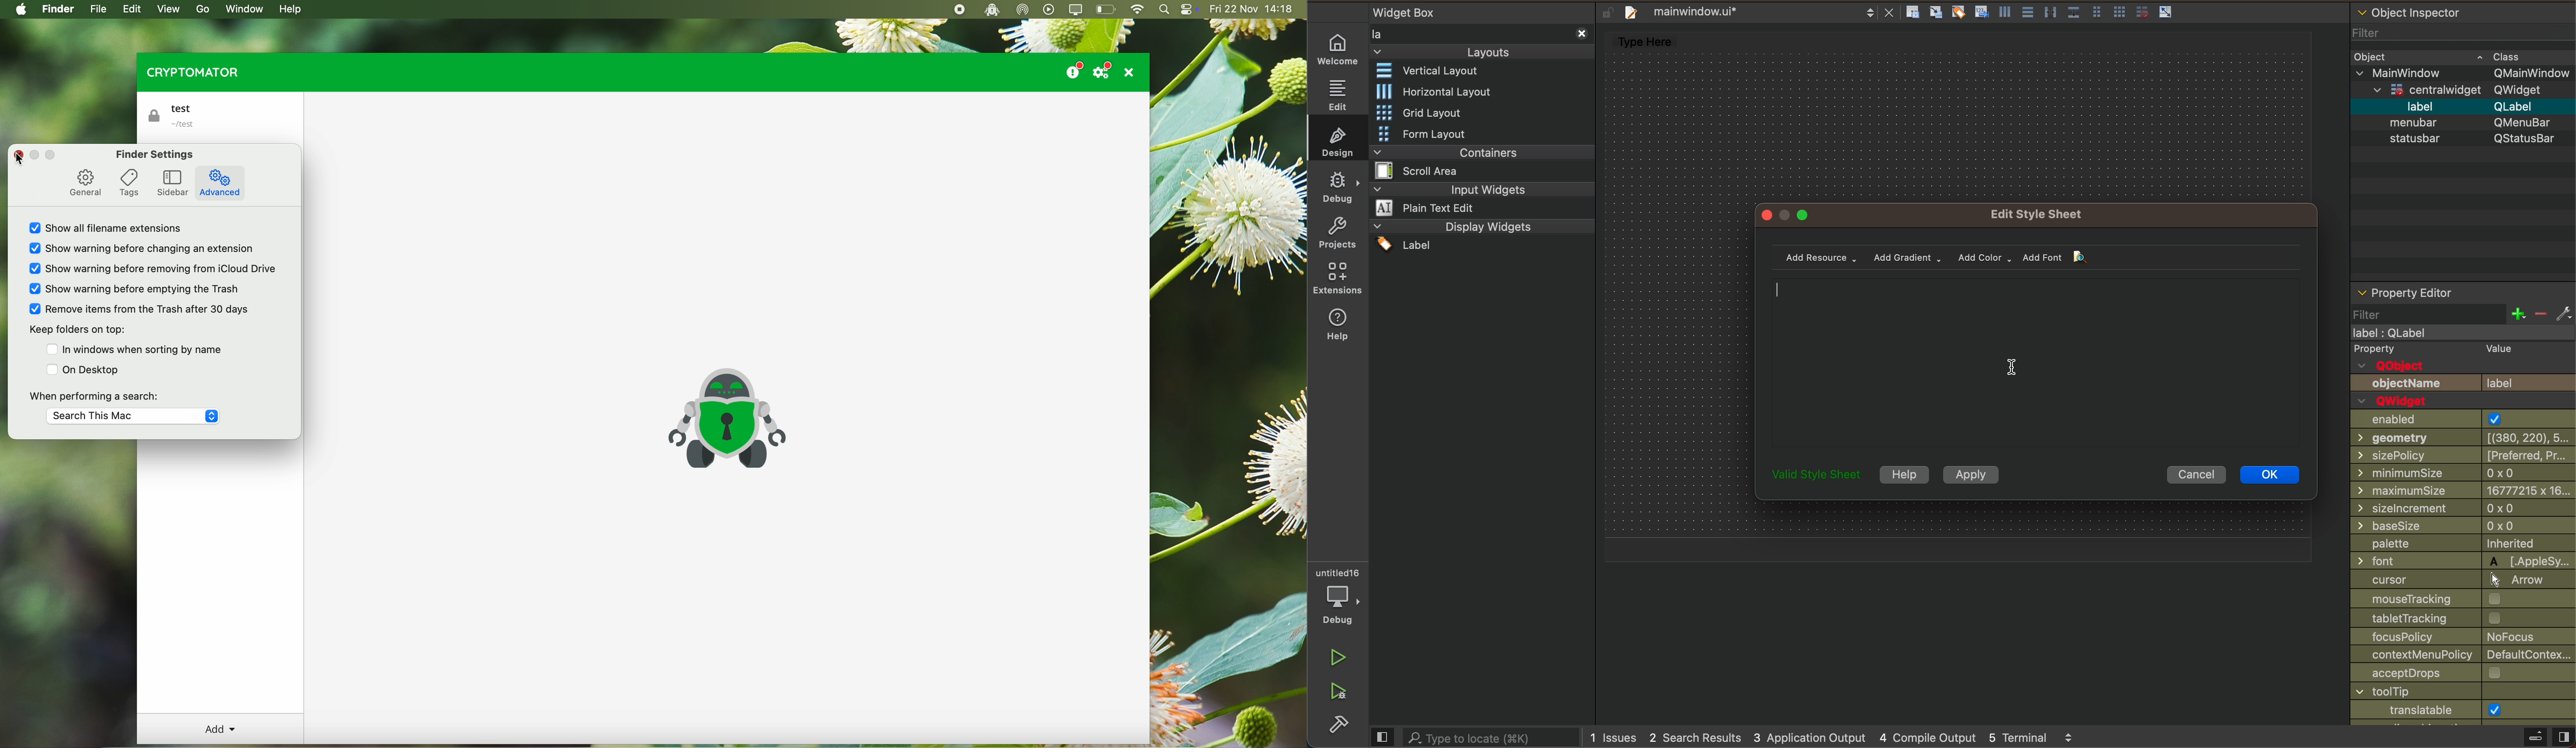 The width and height of the screenshot is (2576, 756). I want to click on help, so click(1903, 474).